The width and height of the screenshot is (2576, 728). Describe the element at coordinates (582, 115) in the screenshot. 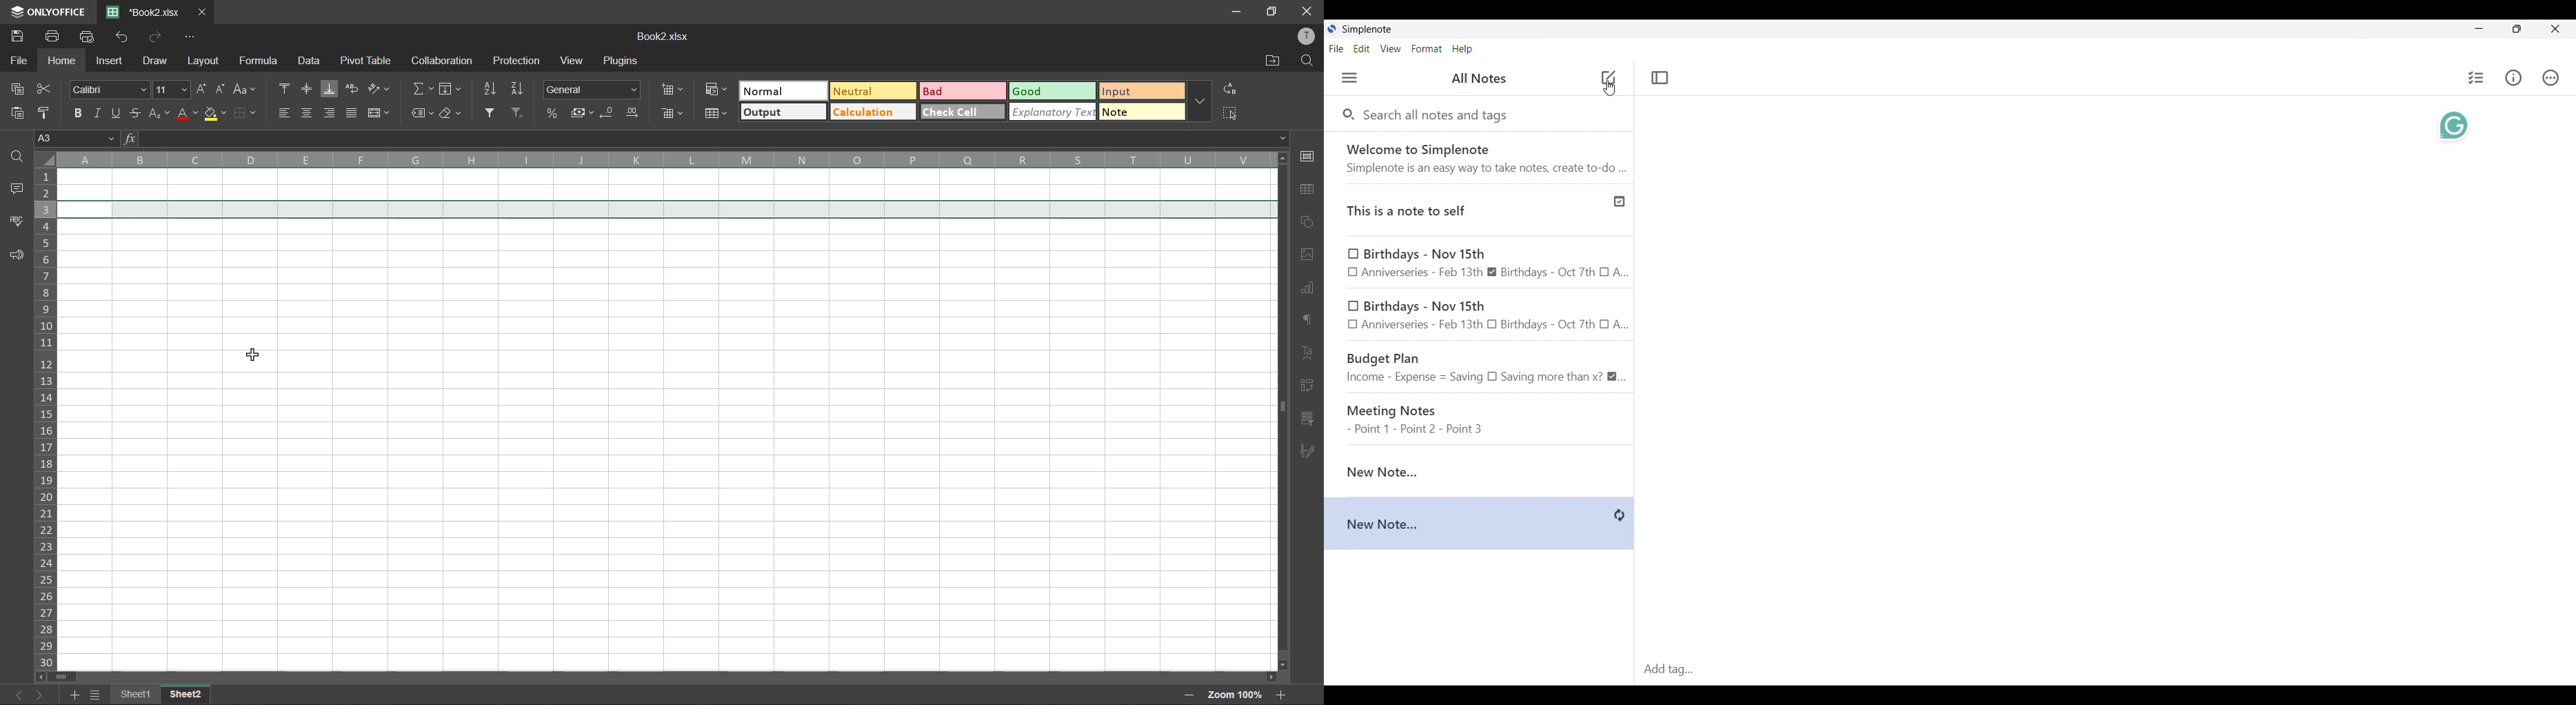

I see `accounting` at that location.